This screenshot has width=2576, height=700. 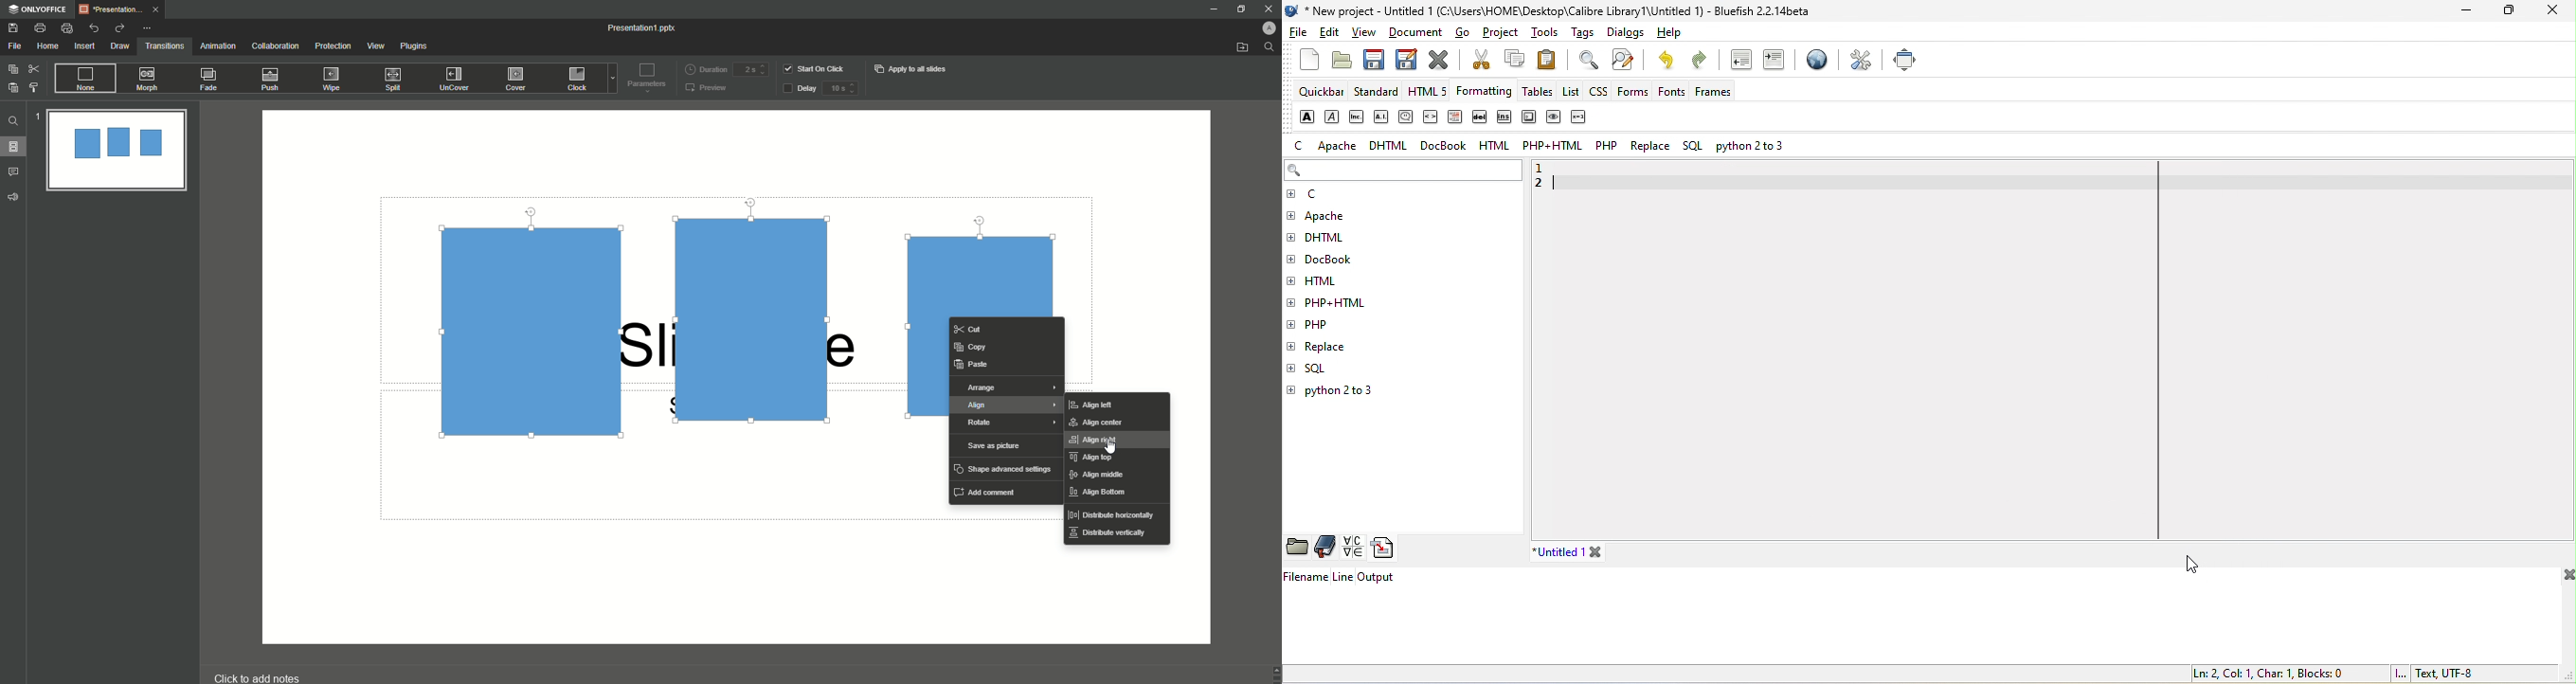 I want to click on Preview, so click(x=707, y=89).